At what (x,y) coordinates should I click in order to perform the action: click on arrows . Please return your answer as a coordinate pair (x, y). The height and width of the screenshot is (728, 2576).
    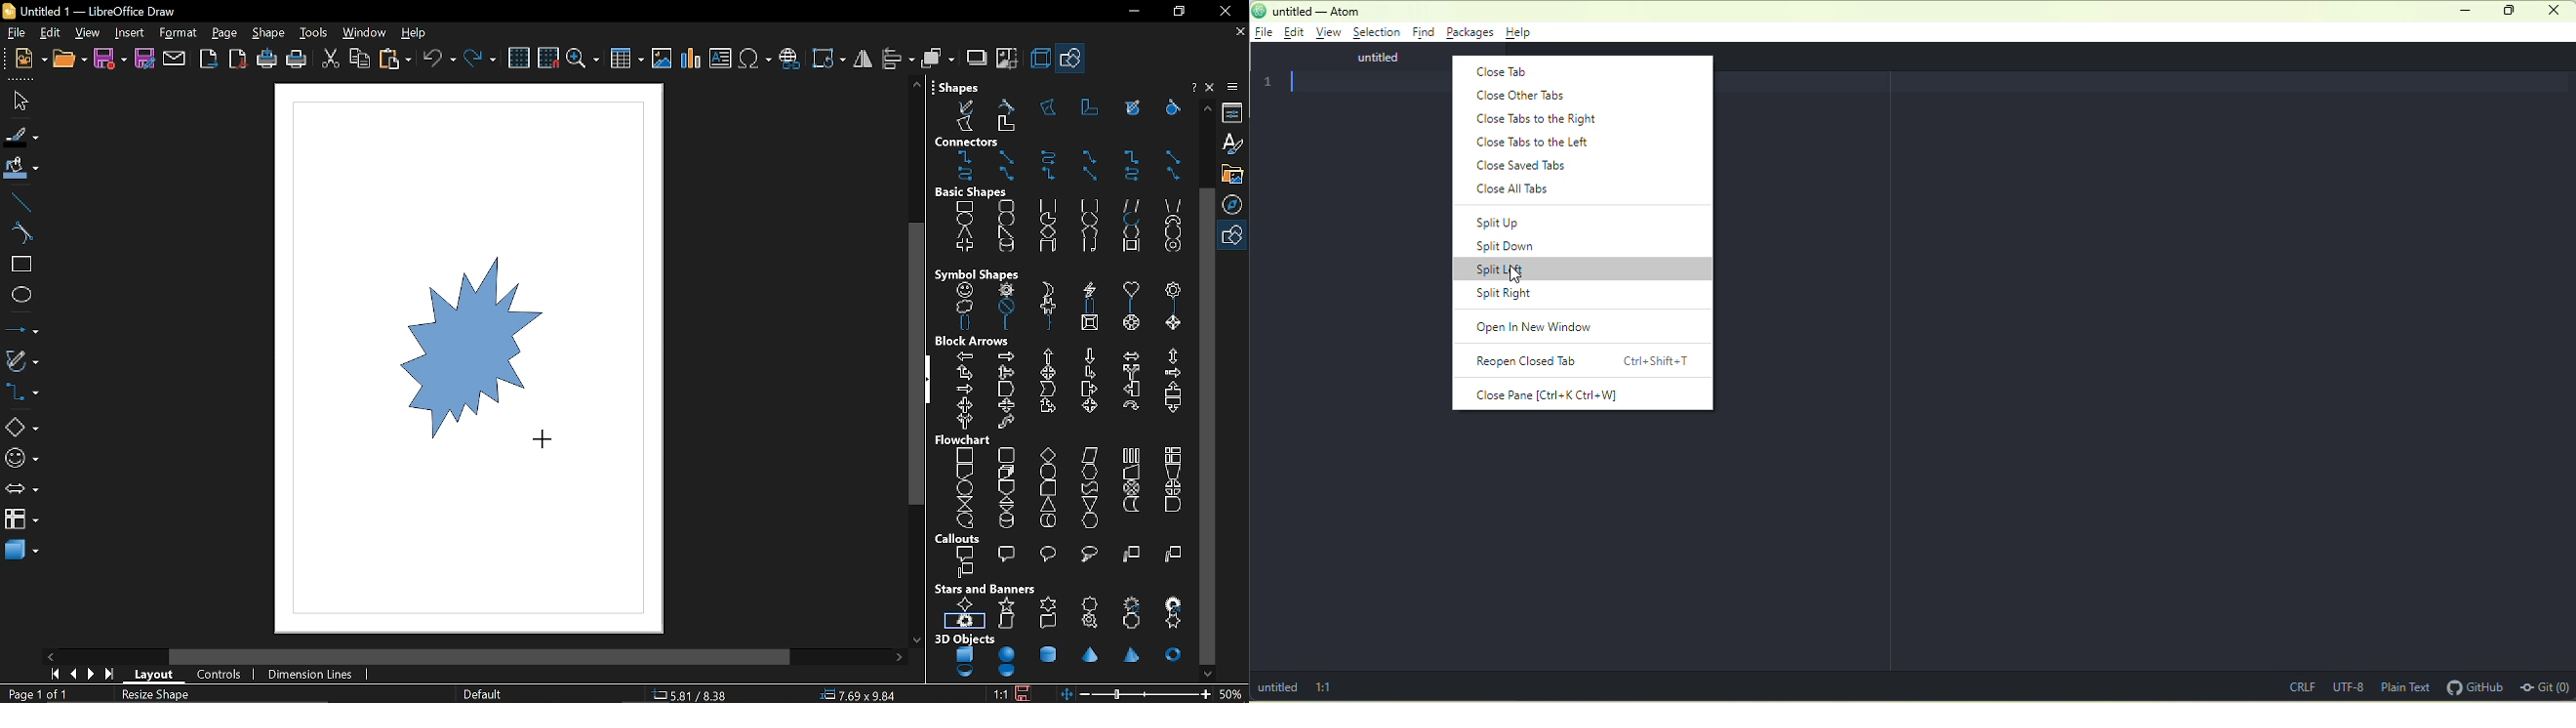
    Looking at the image, I should click on (20, 491).